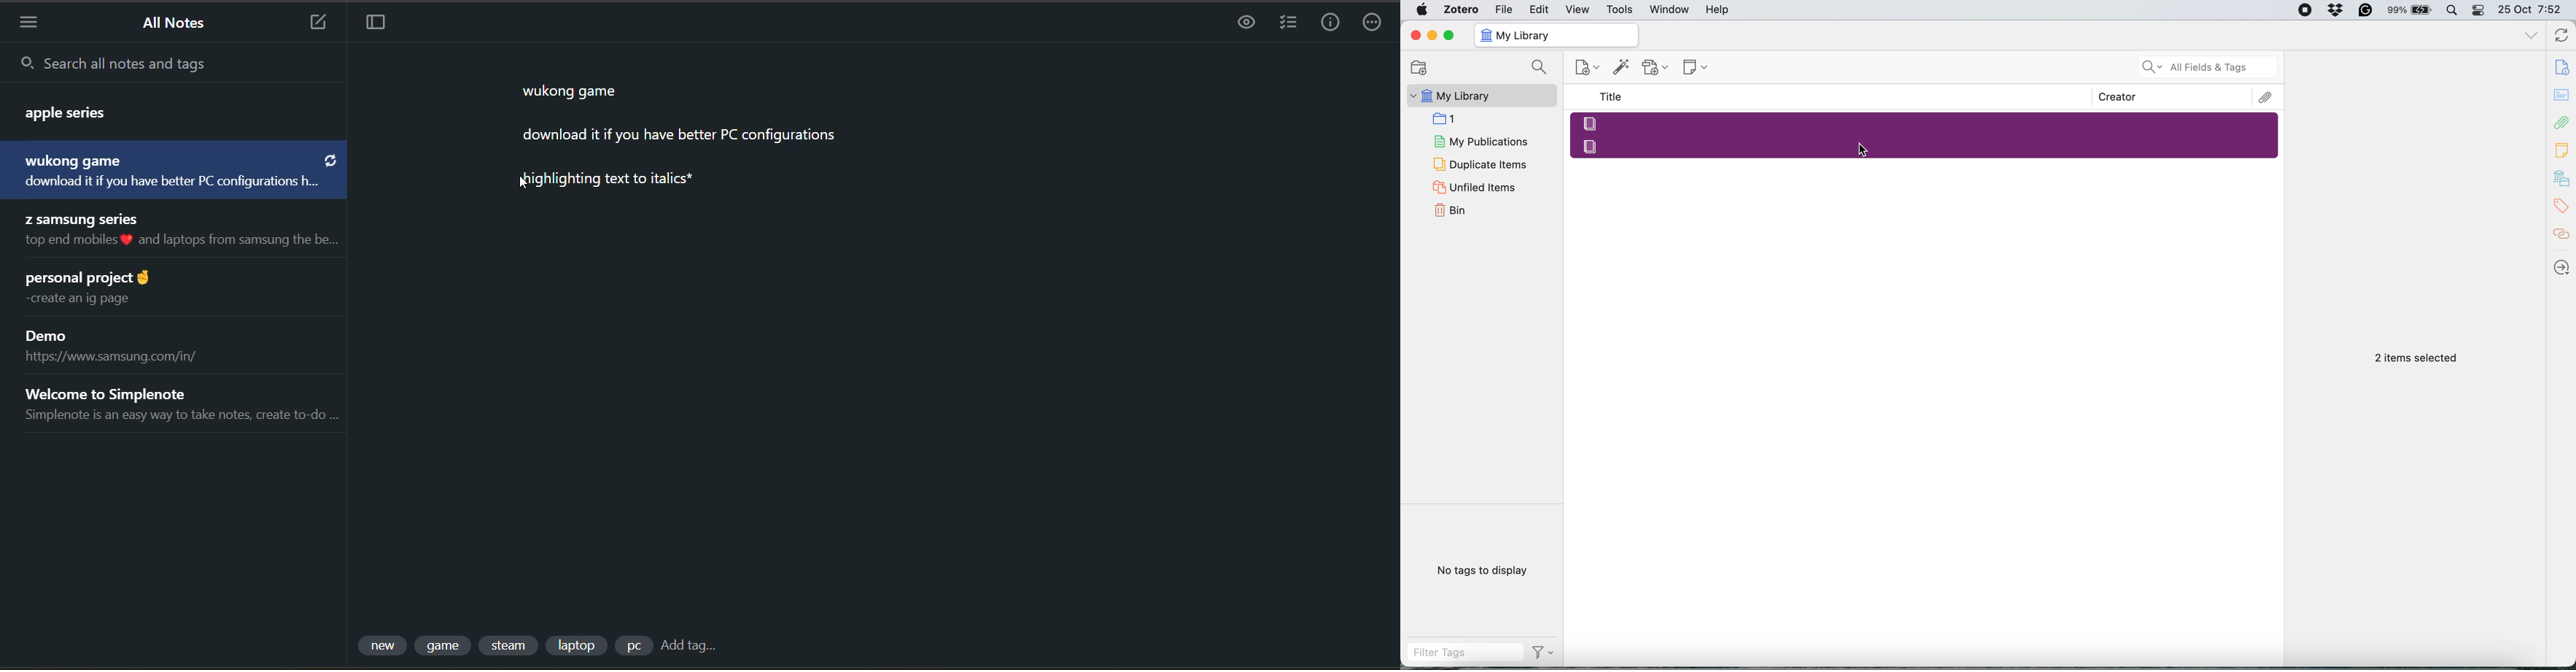  I want to click on notes, so click(2563, 96).